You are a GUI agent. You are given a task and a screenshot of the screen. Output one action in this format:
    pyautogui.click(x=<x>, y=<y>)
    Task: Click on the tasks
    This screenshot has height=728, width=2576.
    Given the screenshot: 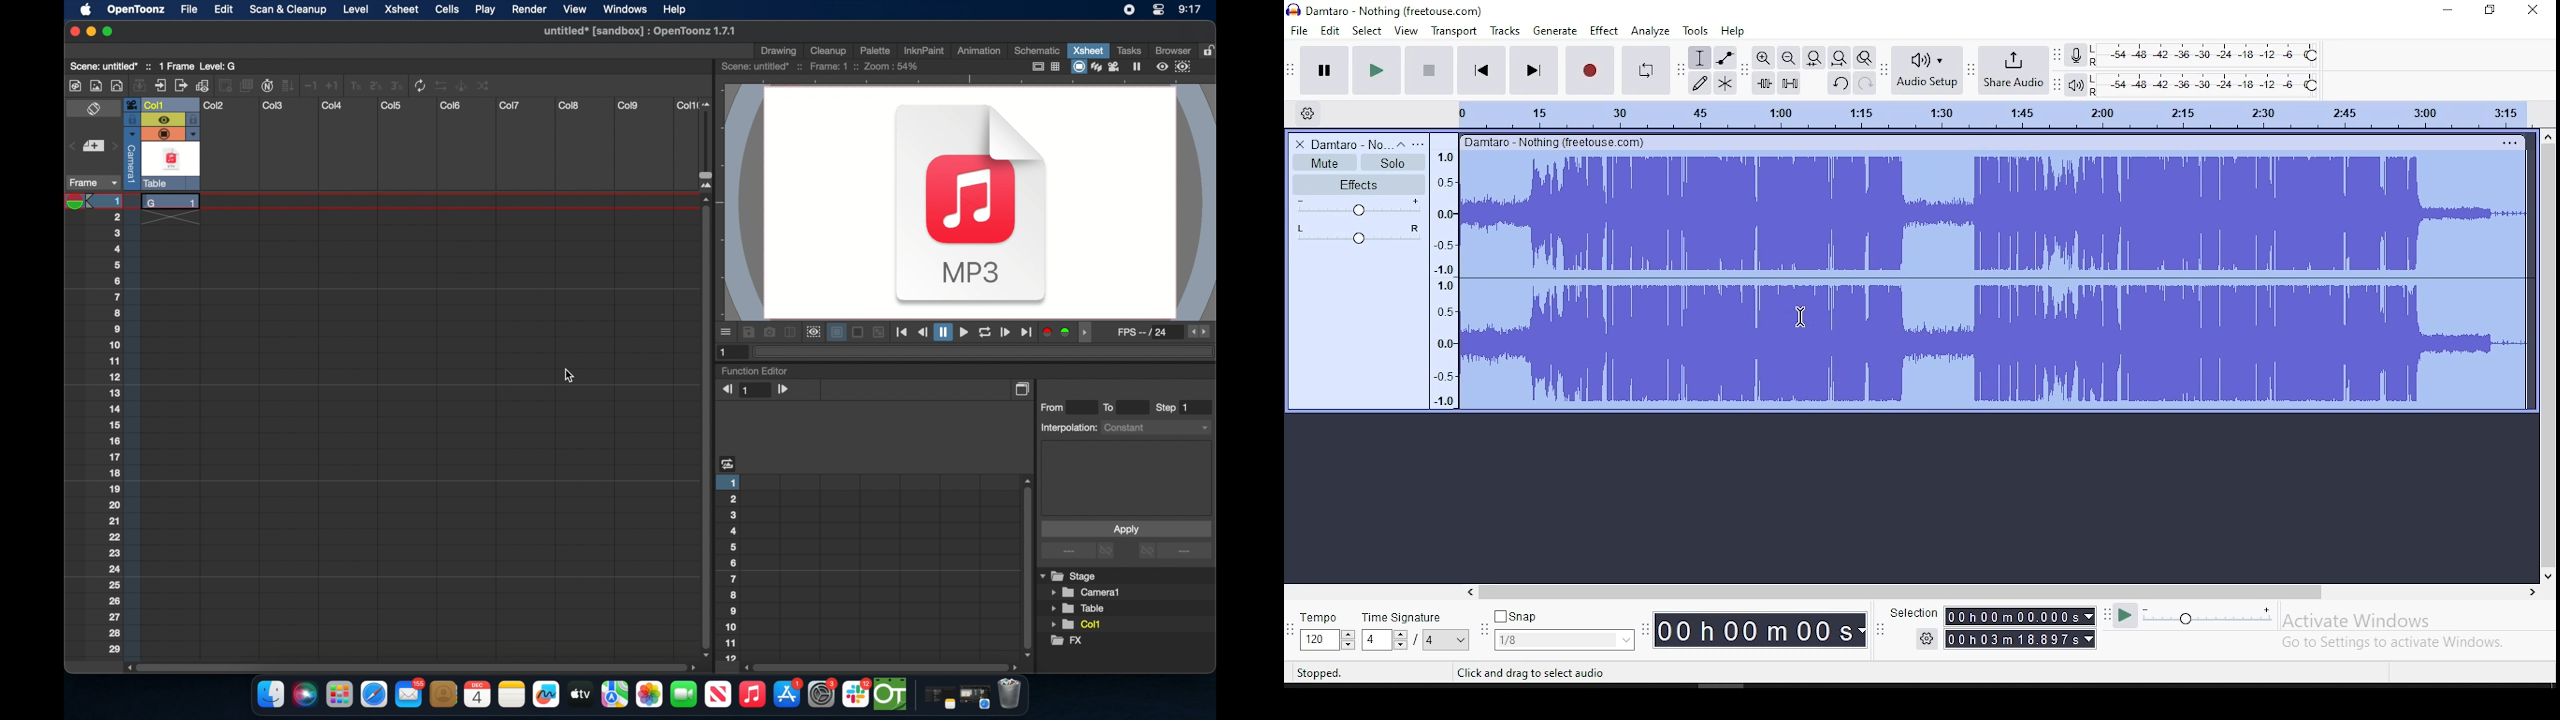 What is the action you would take?
    pyautogui.click(x=1128, y=50)
    